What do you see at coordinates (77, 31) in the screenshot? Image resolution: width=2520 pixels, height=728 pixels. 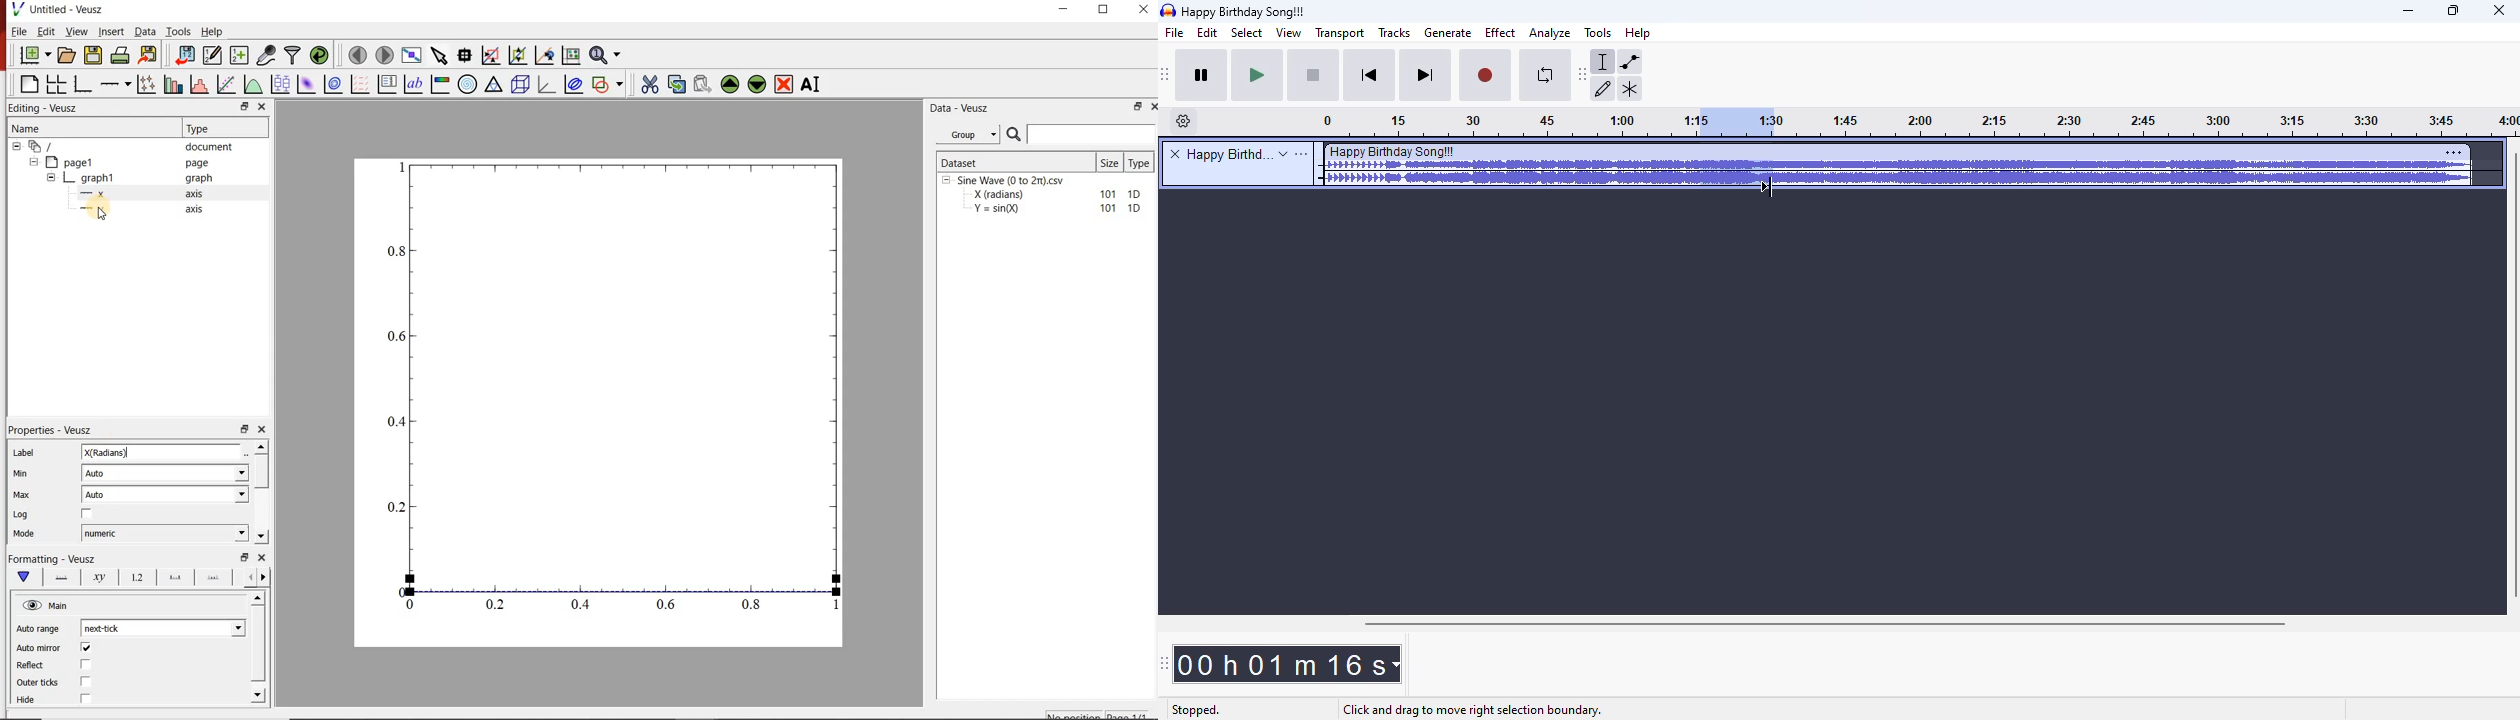 I see `View` at bounding box center [77, 31].